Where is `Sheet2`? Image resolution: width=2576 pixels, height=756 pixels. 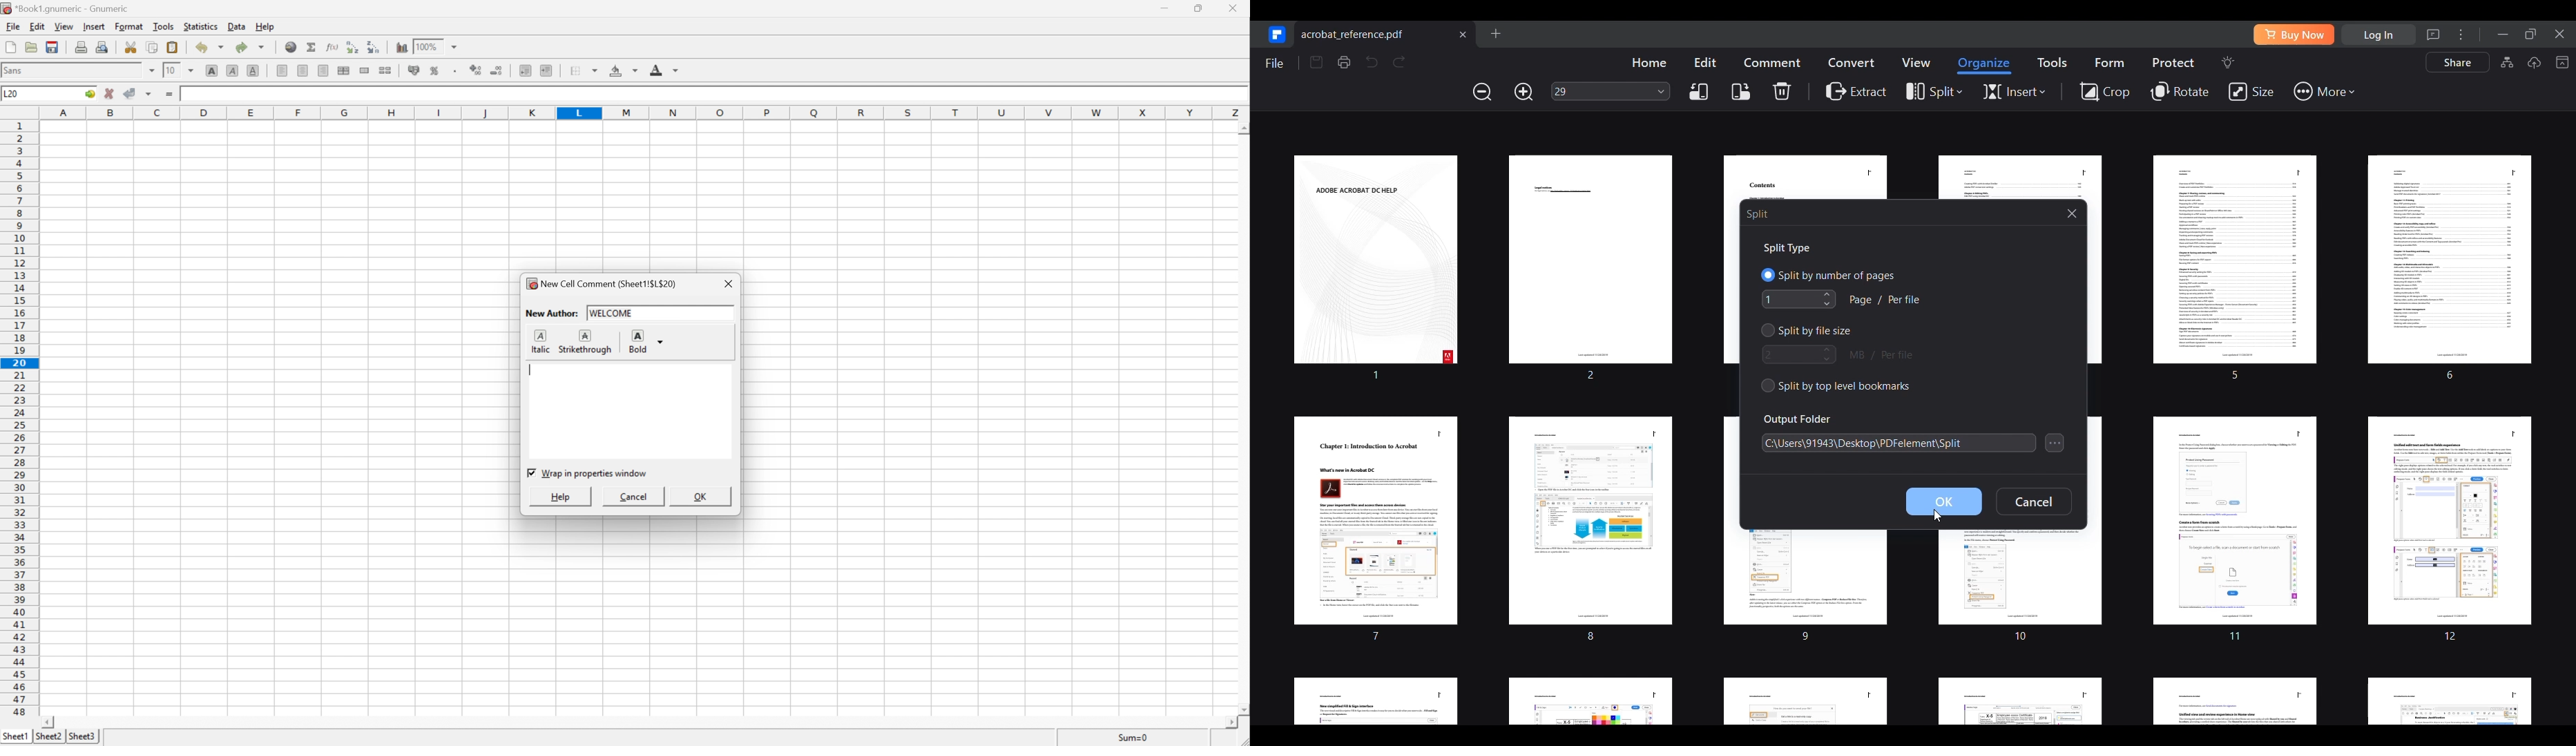
Sheet2 is located at coordinates (80, 737).